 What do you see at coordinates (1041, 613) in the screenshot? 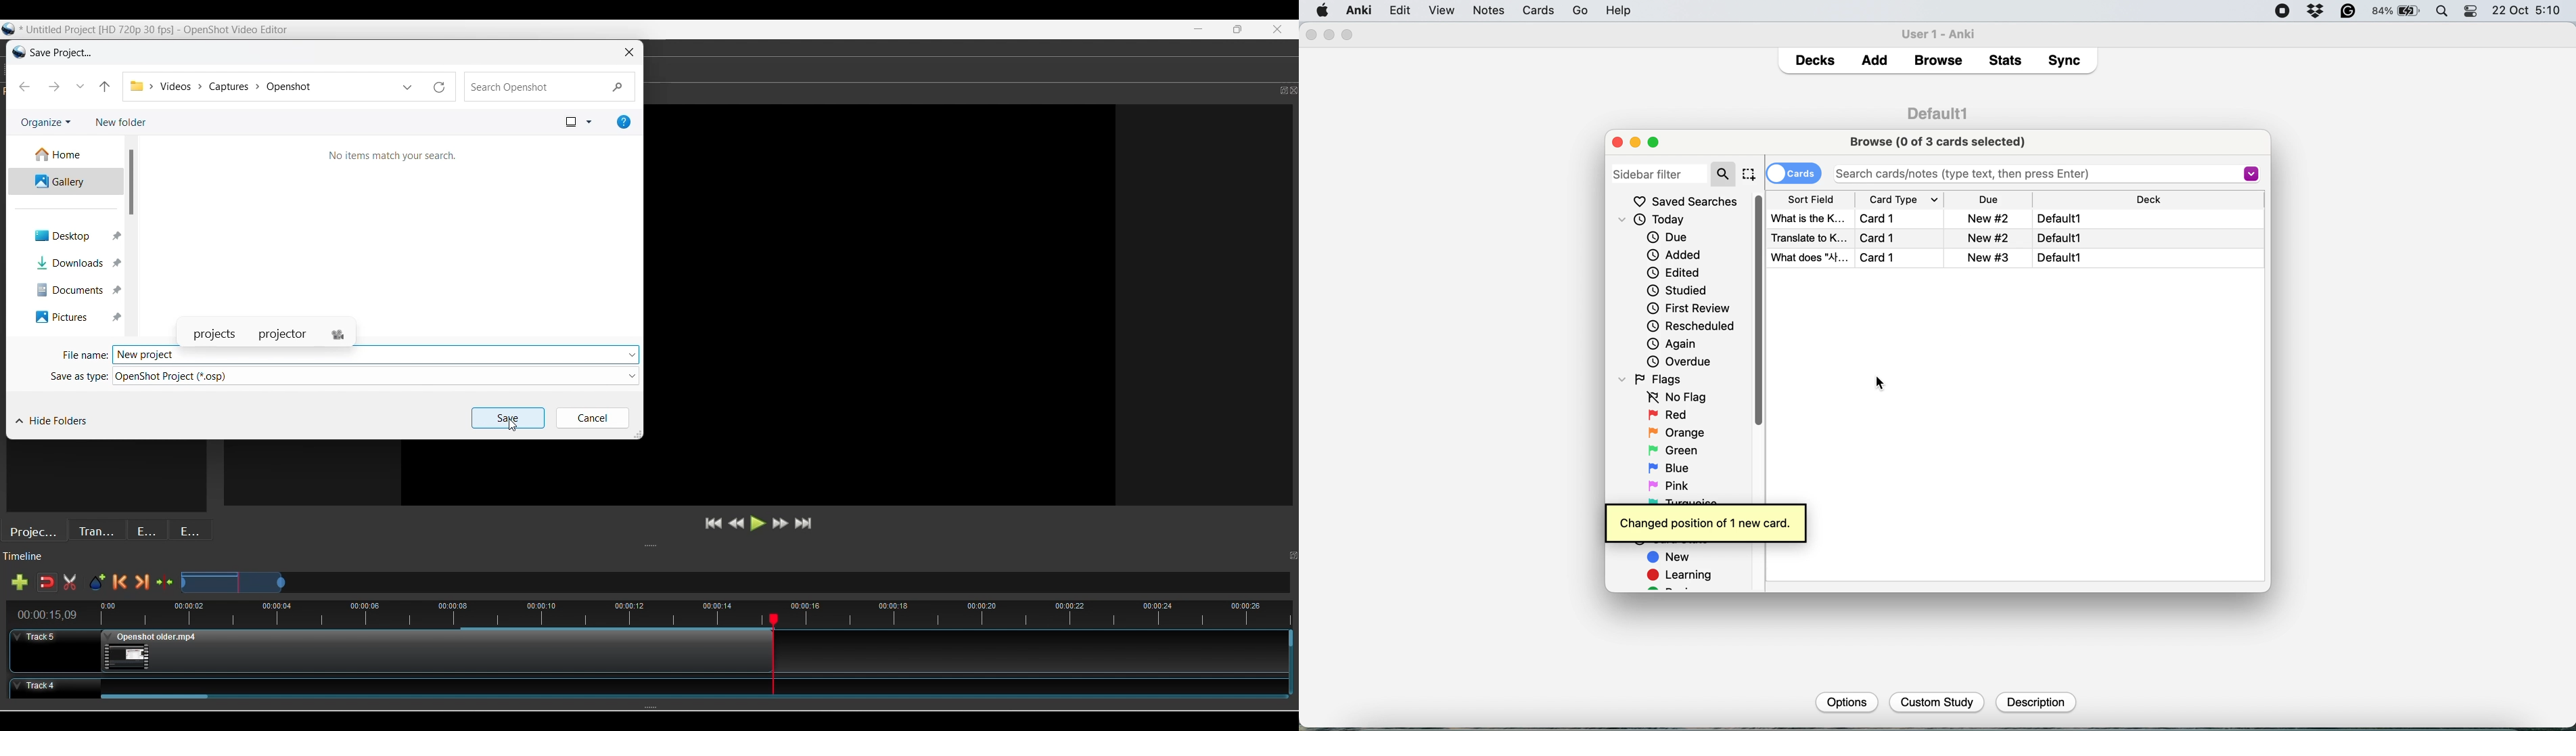
I see `time stamps for all frames` at bounding box center [1041, 613].